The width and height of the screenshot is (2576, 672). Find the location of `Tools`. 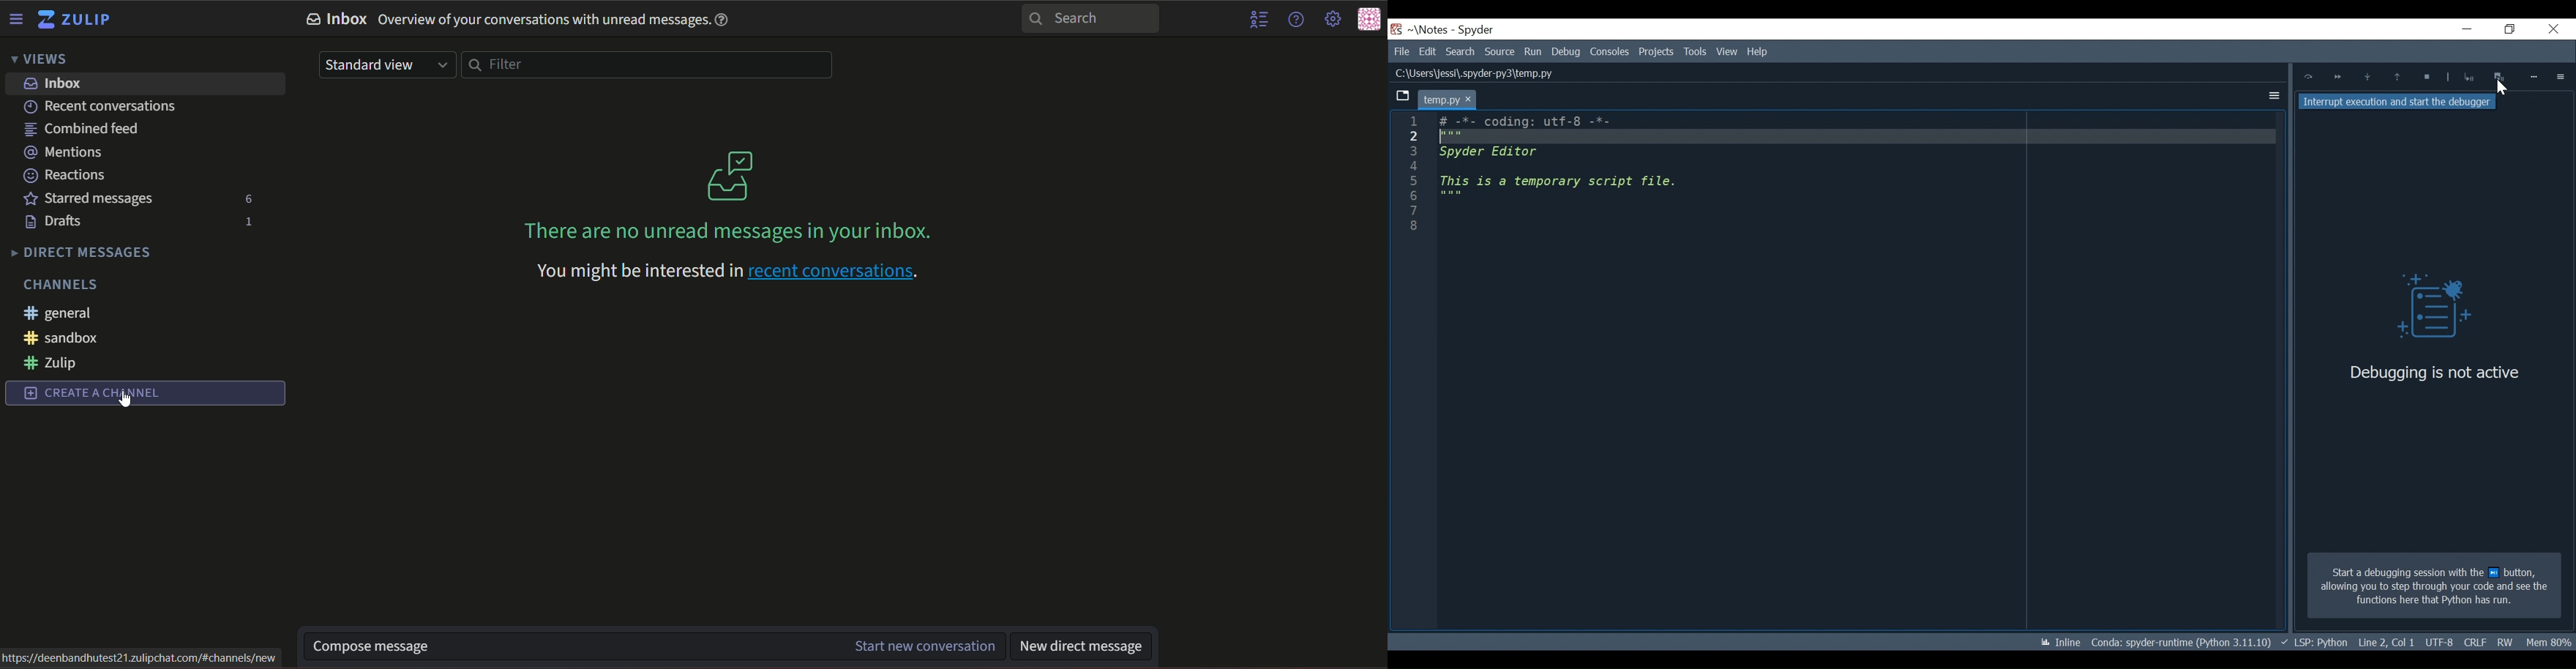

Tools is located at coordinates (1658, 51).